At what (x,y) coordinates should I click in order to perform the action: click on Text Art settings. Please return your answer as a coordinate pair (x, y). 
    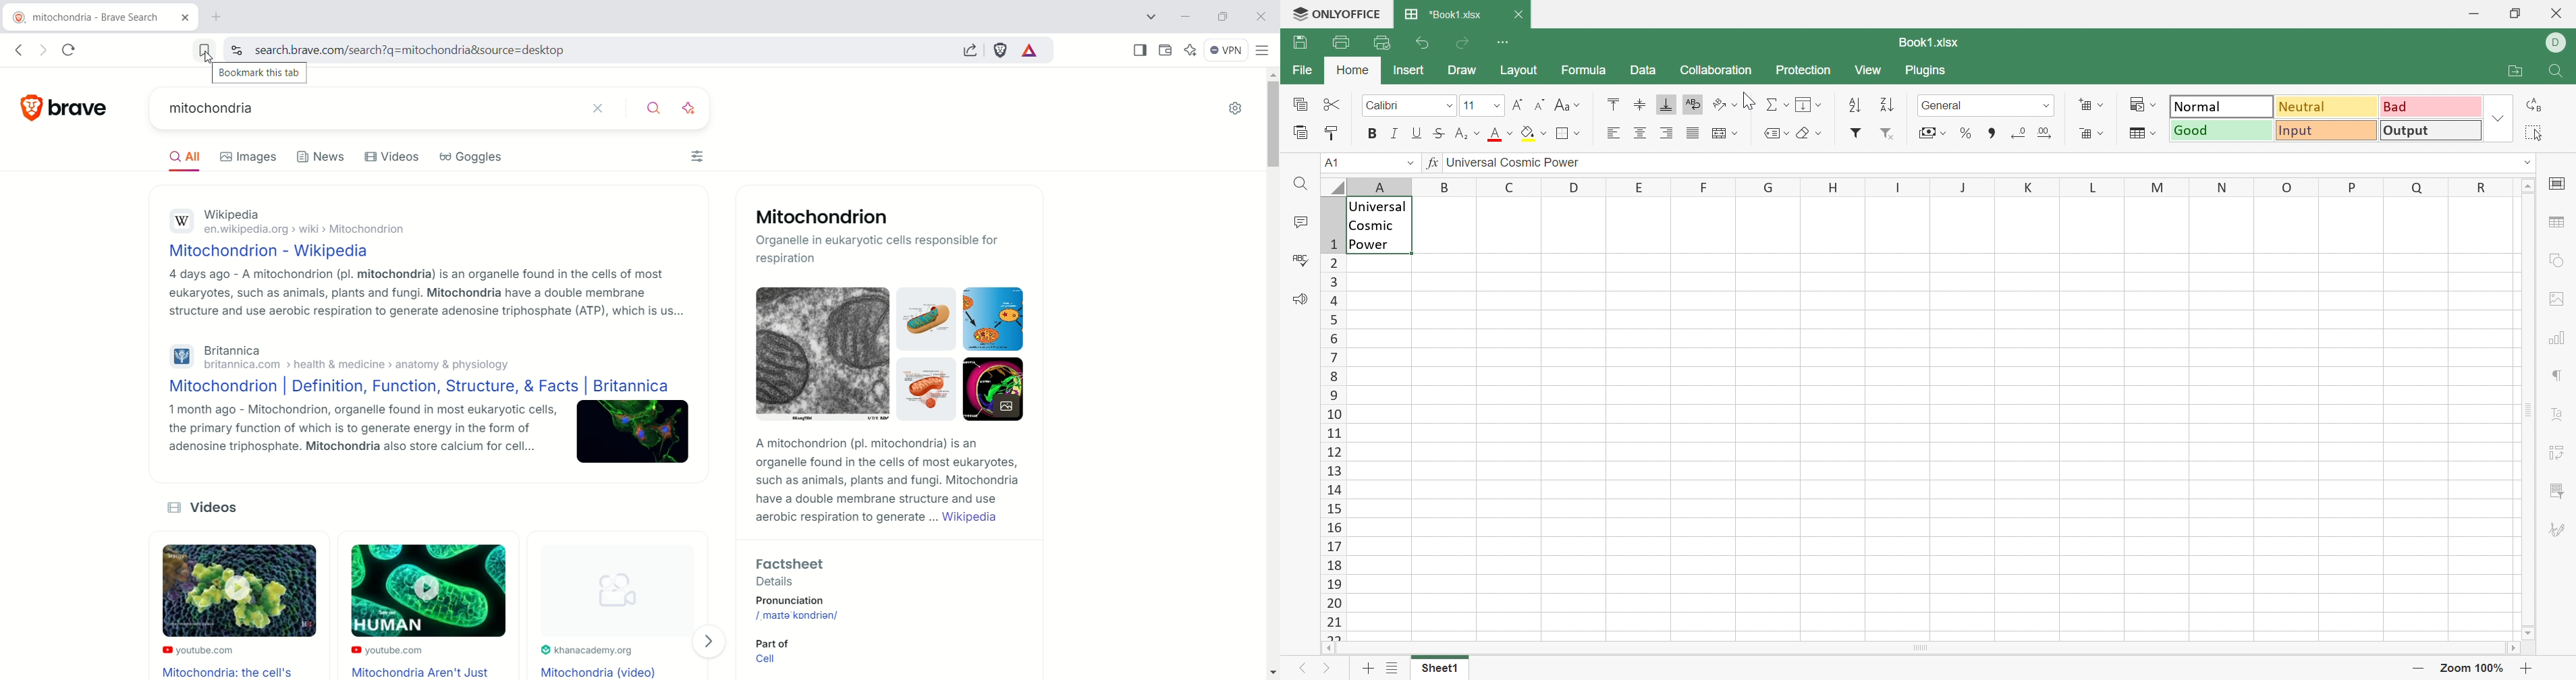
    Looking at the image, I should click on (2558, 414).